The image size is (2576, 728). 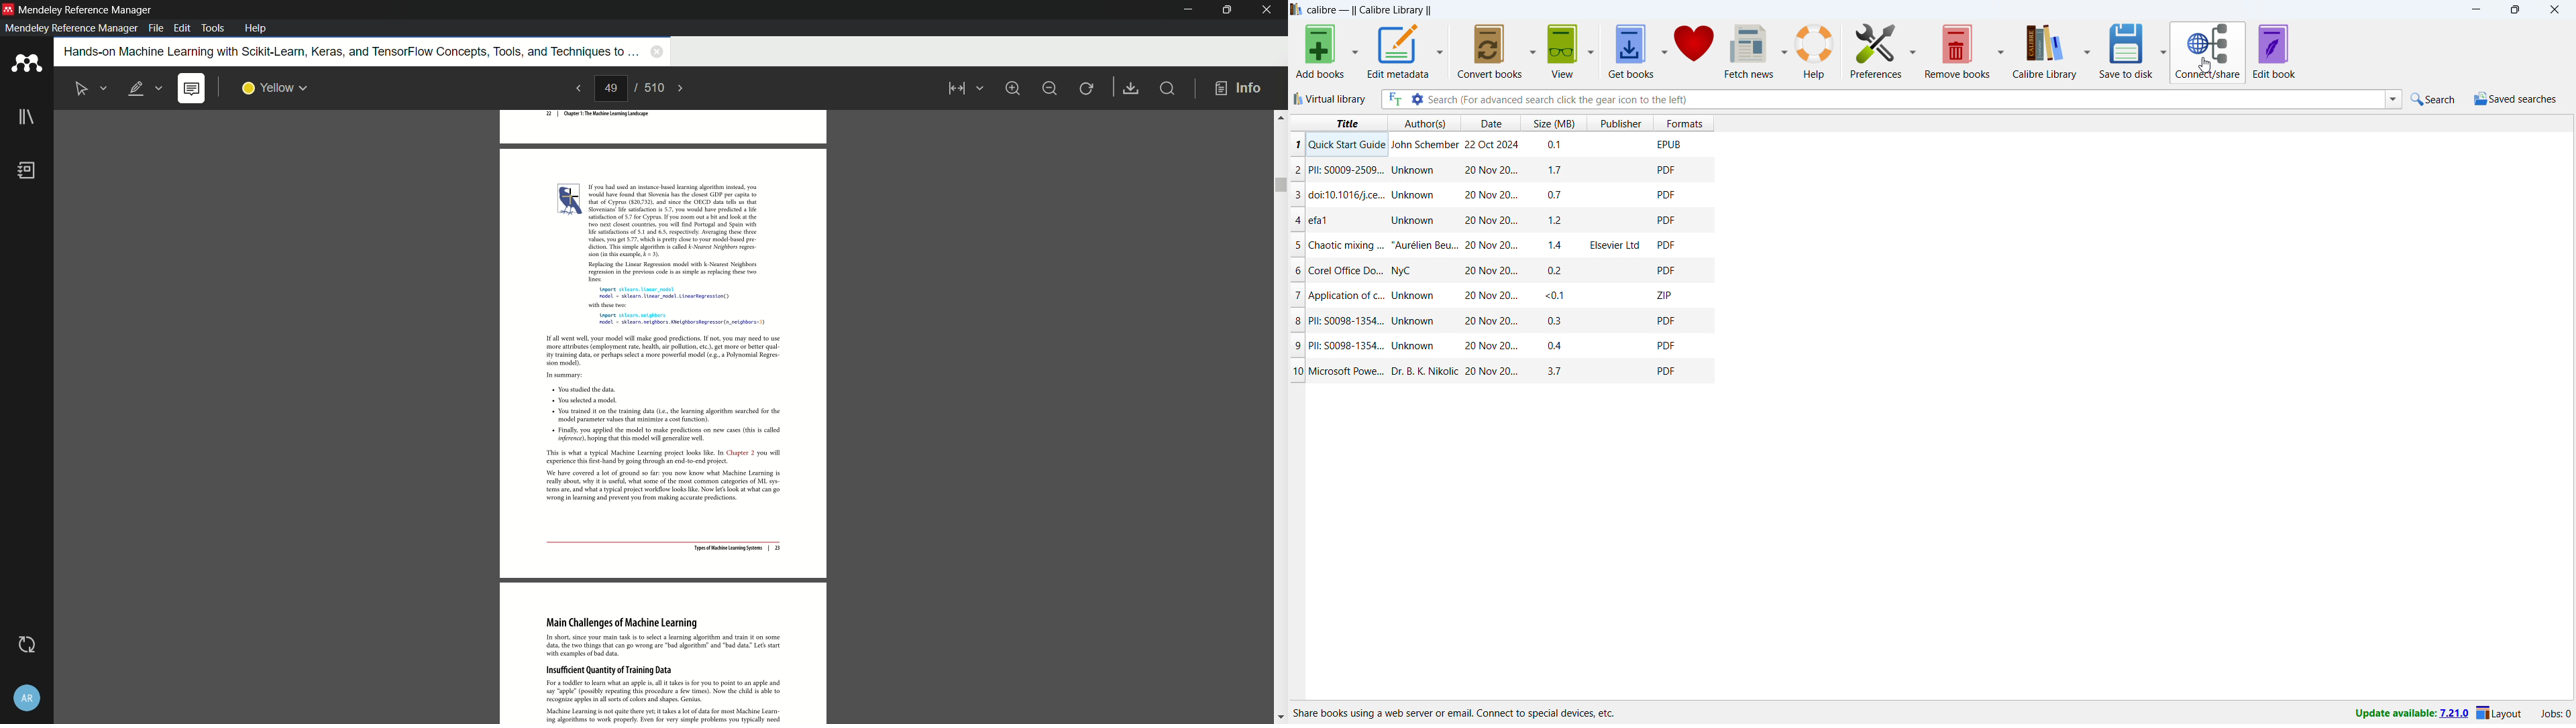 What do you see at coordinates (25, 698) in the screenshot?
I see `account and help` at bounding box center [25, 698].